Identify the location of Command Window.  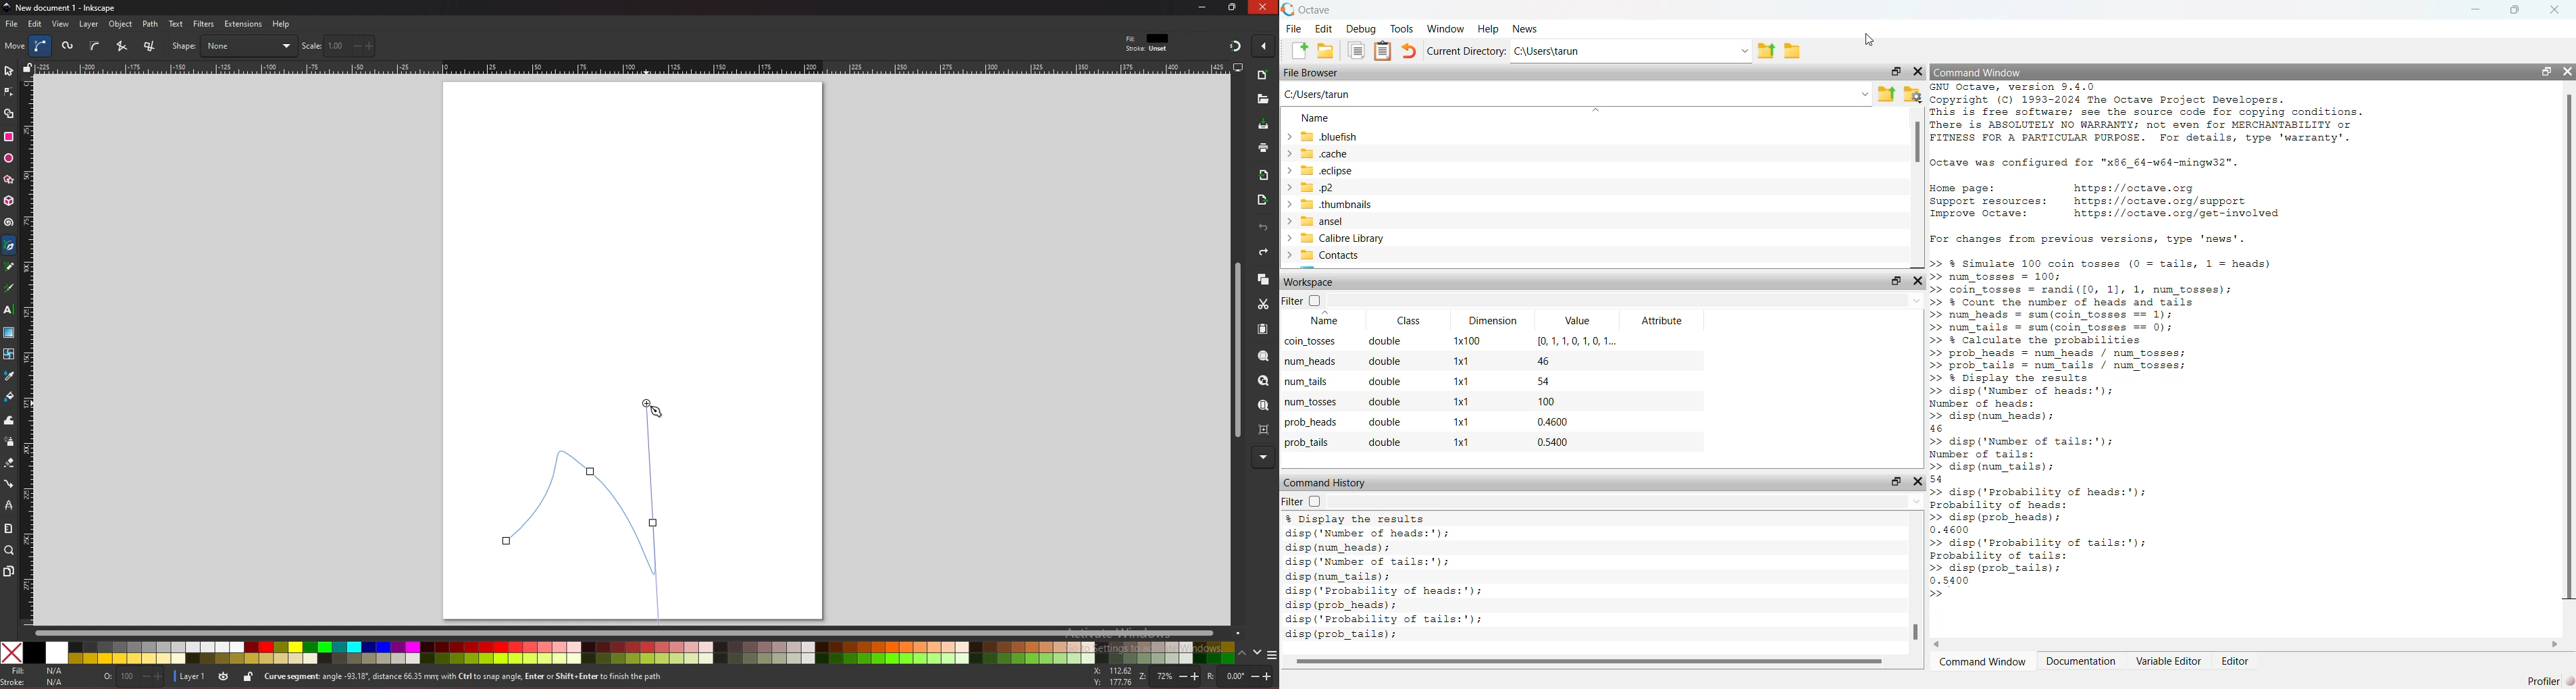
(1982, 661).